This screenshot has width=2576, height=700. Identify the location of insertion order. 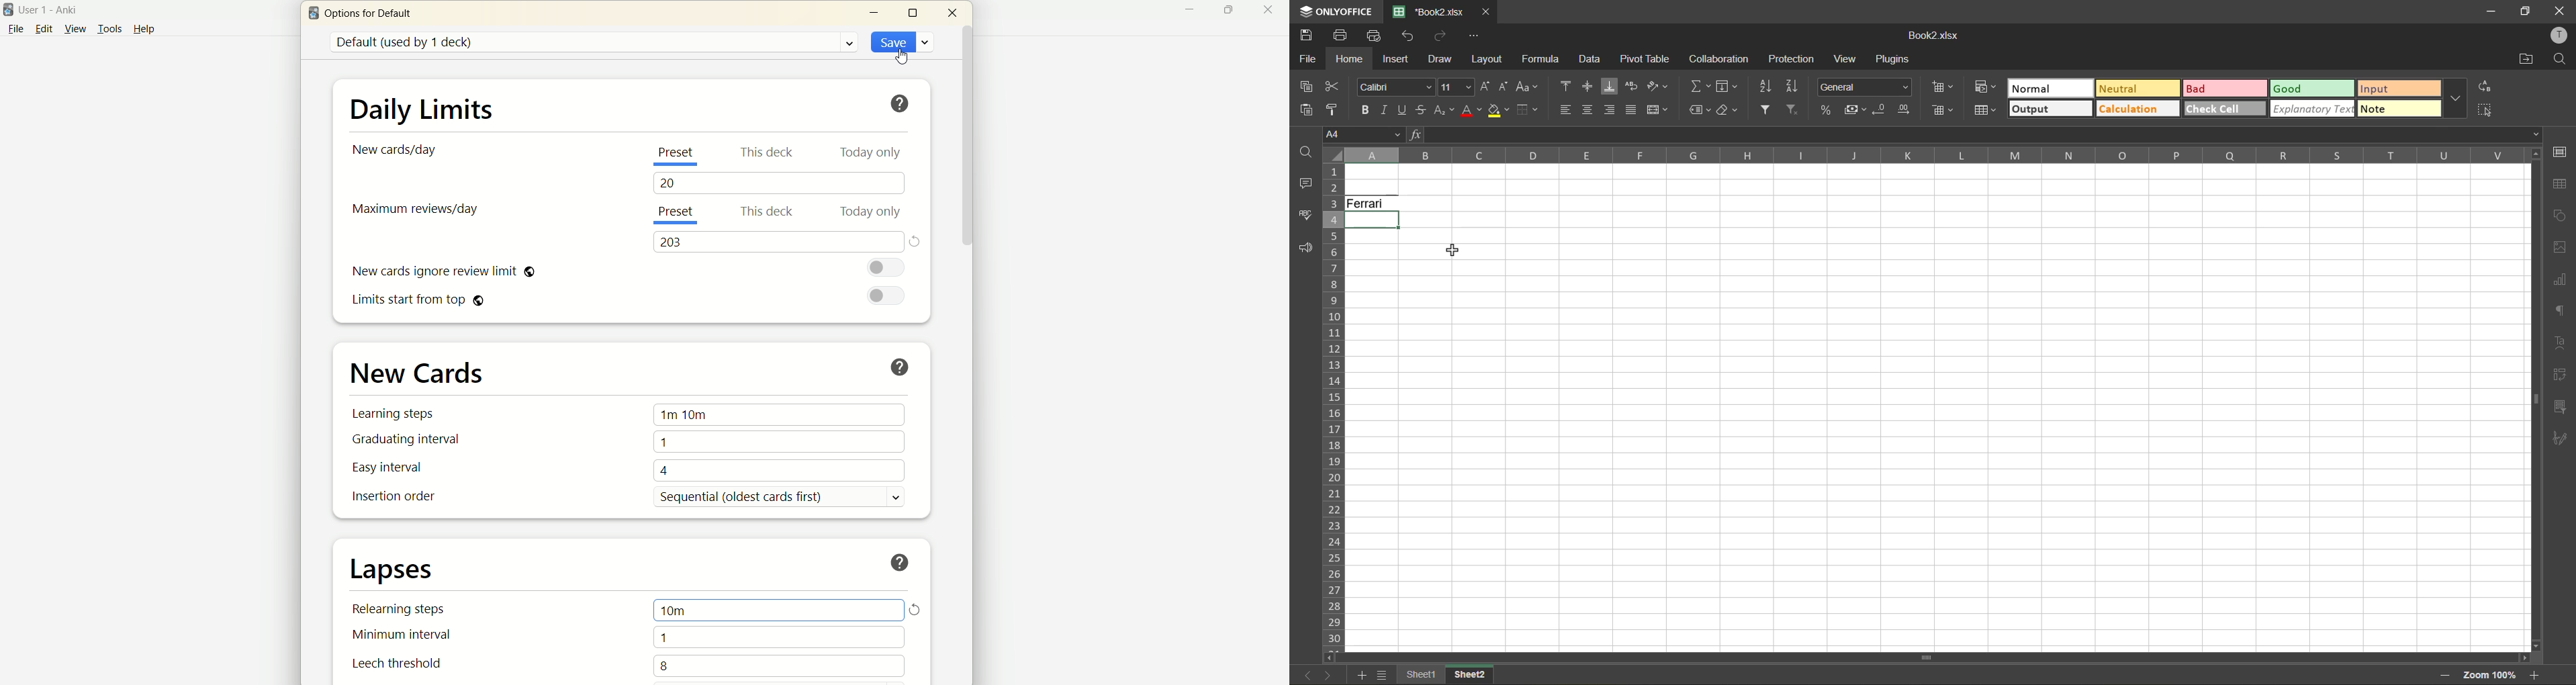
(392, 497).